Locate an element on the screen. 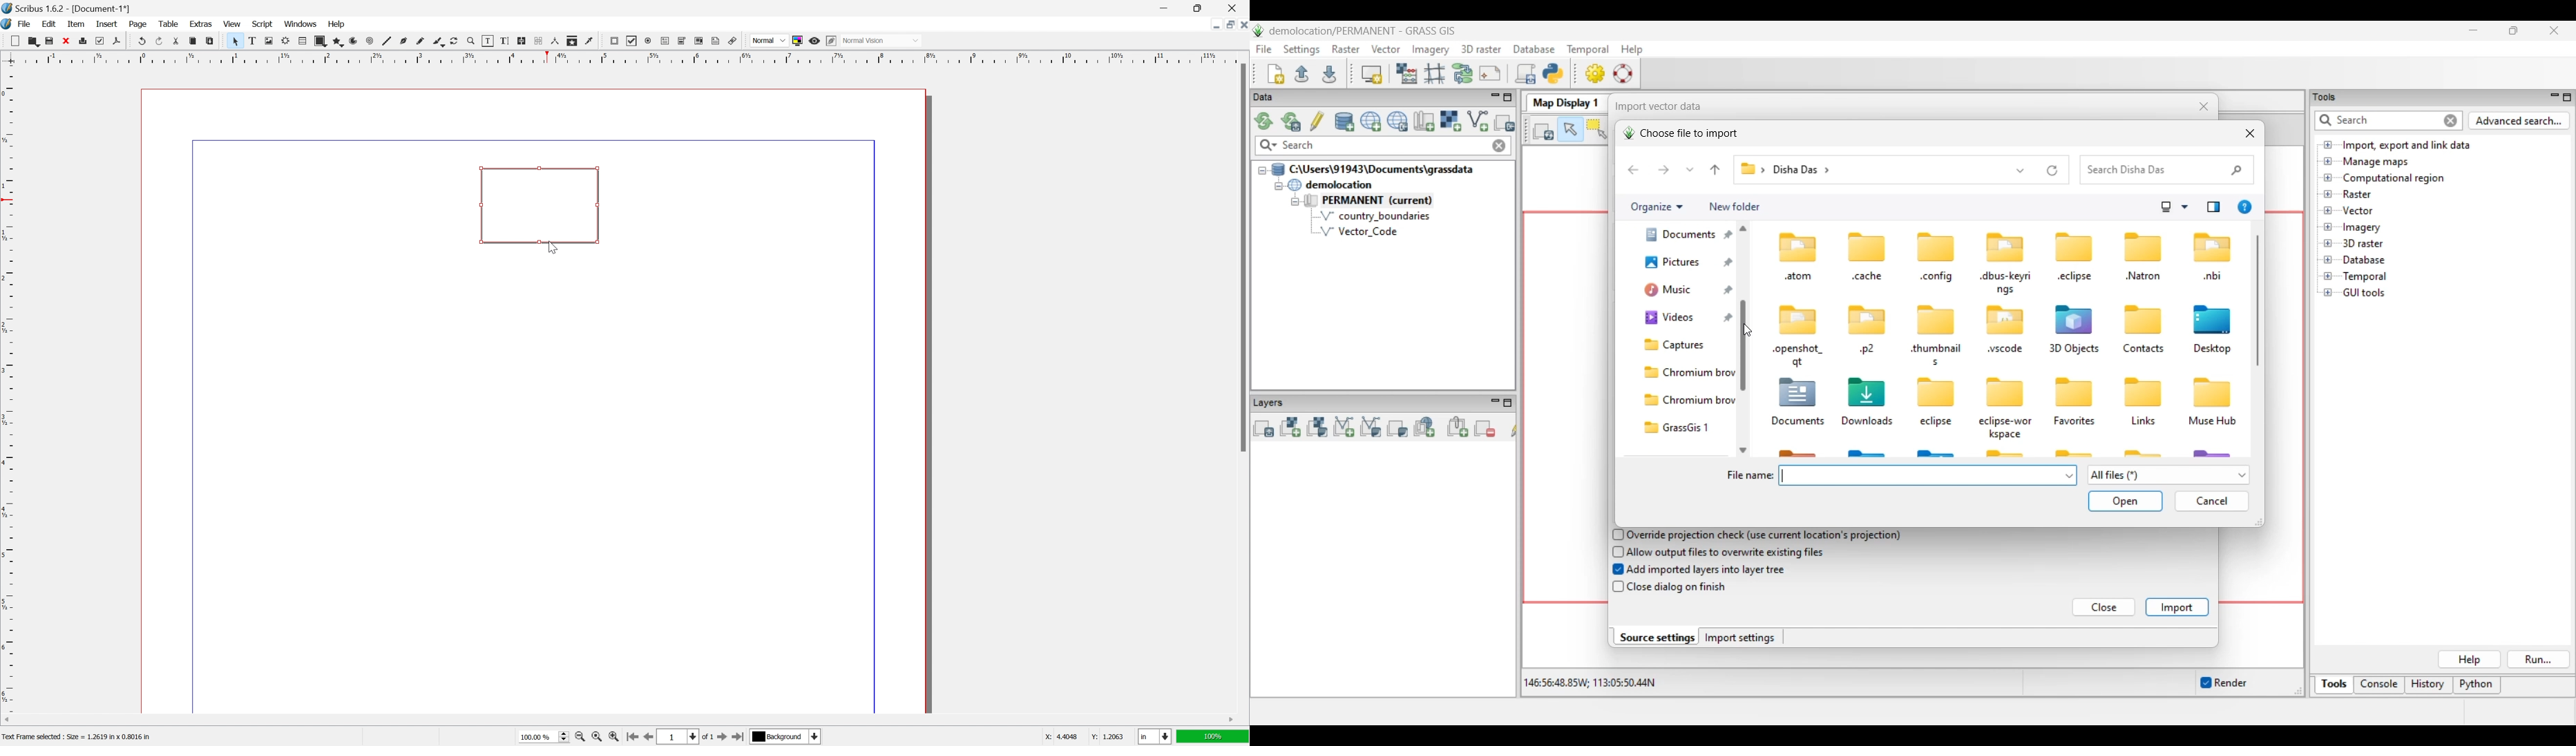 This screenshot has width=2576, height=756. toggle color management system is located at coordinates (798, 41).